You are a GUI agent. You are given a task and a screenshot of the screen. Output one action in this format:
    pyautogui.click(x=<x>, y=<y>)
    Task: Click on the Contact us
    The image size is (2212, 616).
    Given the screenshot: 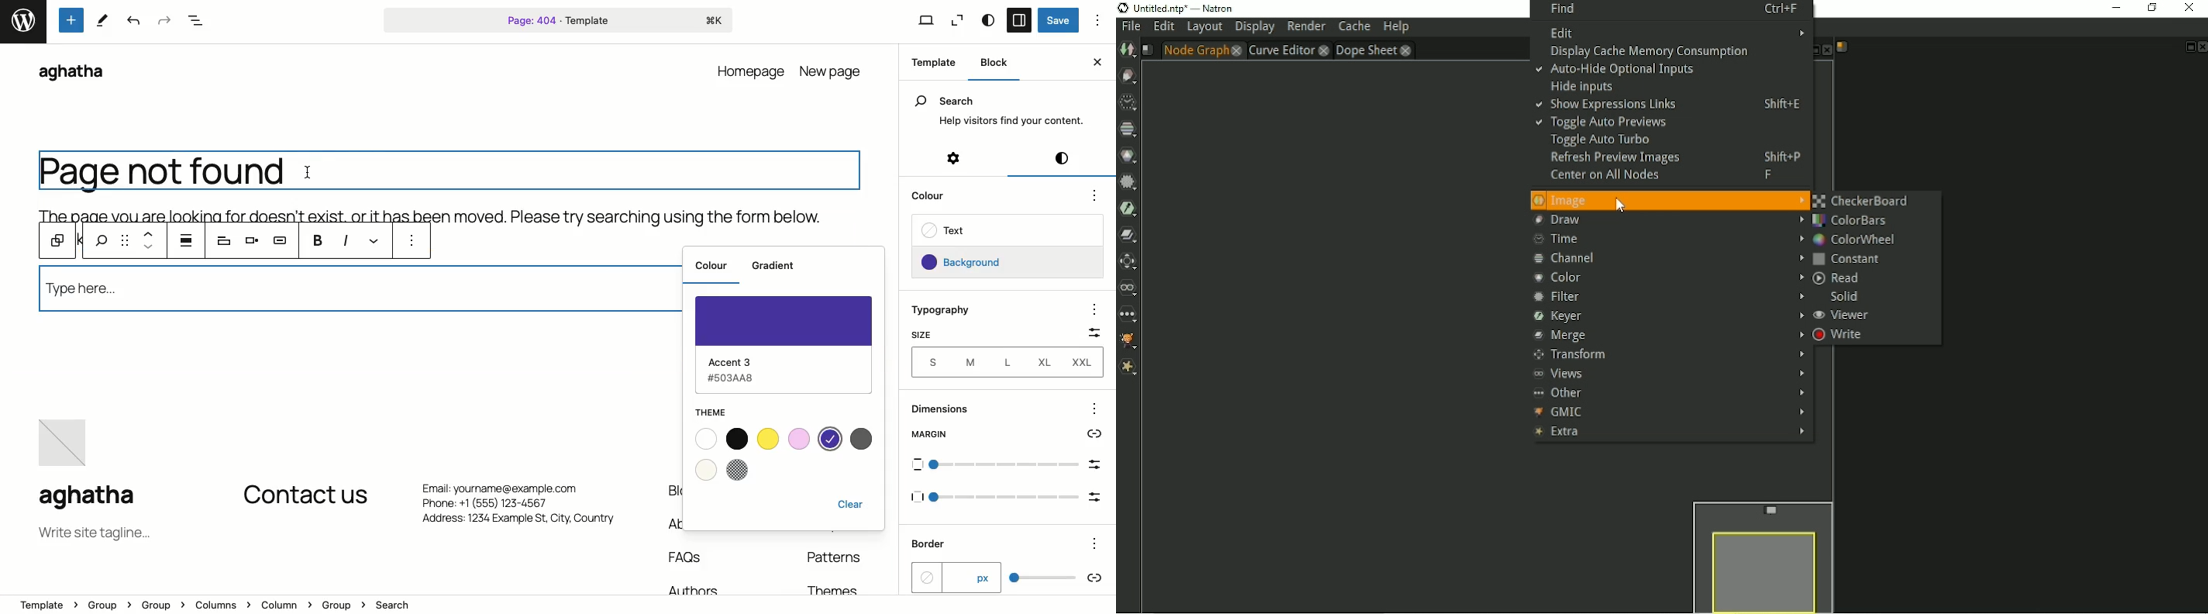 What is the action you would take?
    pyautogui.click(x=305, y=496)
    